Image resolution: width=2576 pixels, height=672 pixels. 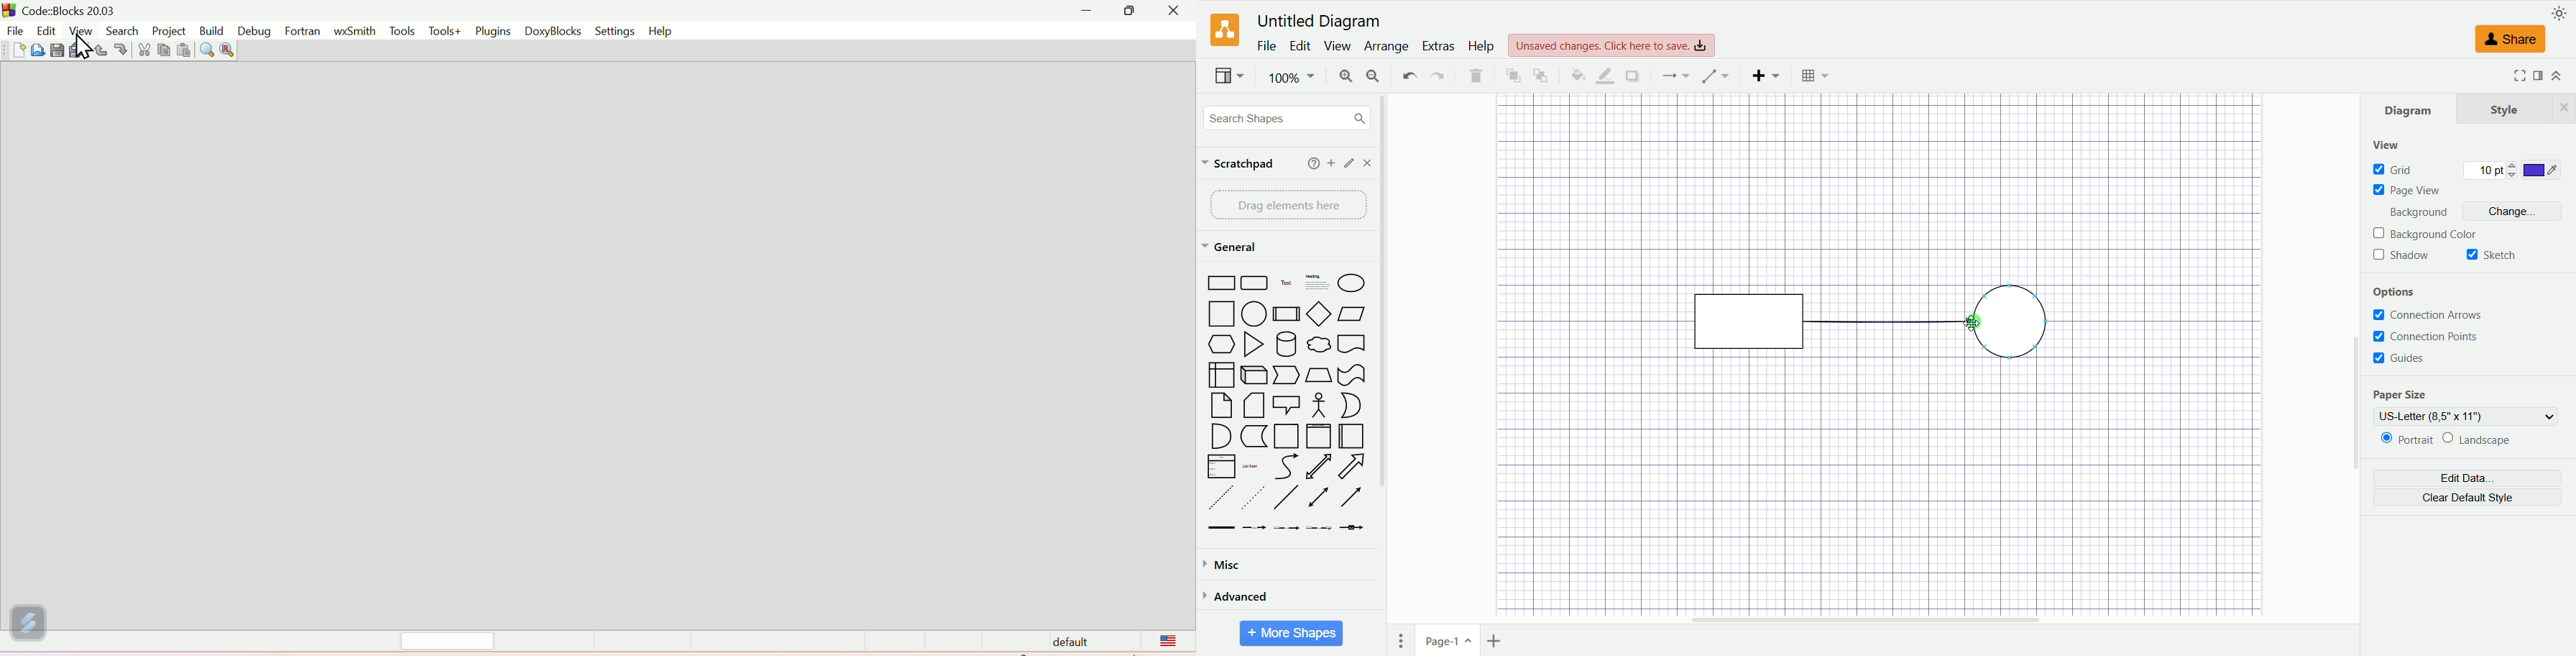 I want to click on Connector with 3 Labels, so click(x=1320, y=531).